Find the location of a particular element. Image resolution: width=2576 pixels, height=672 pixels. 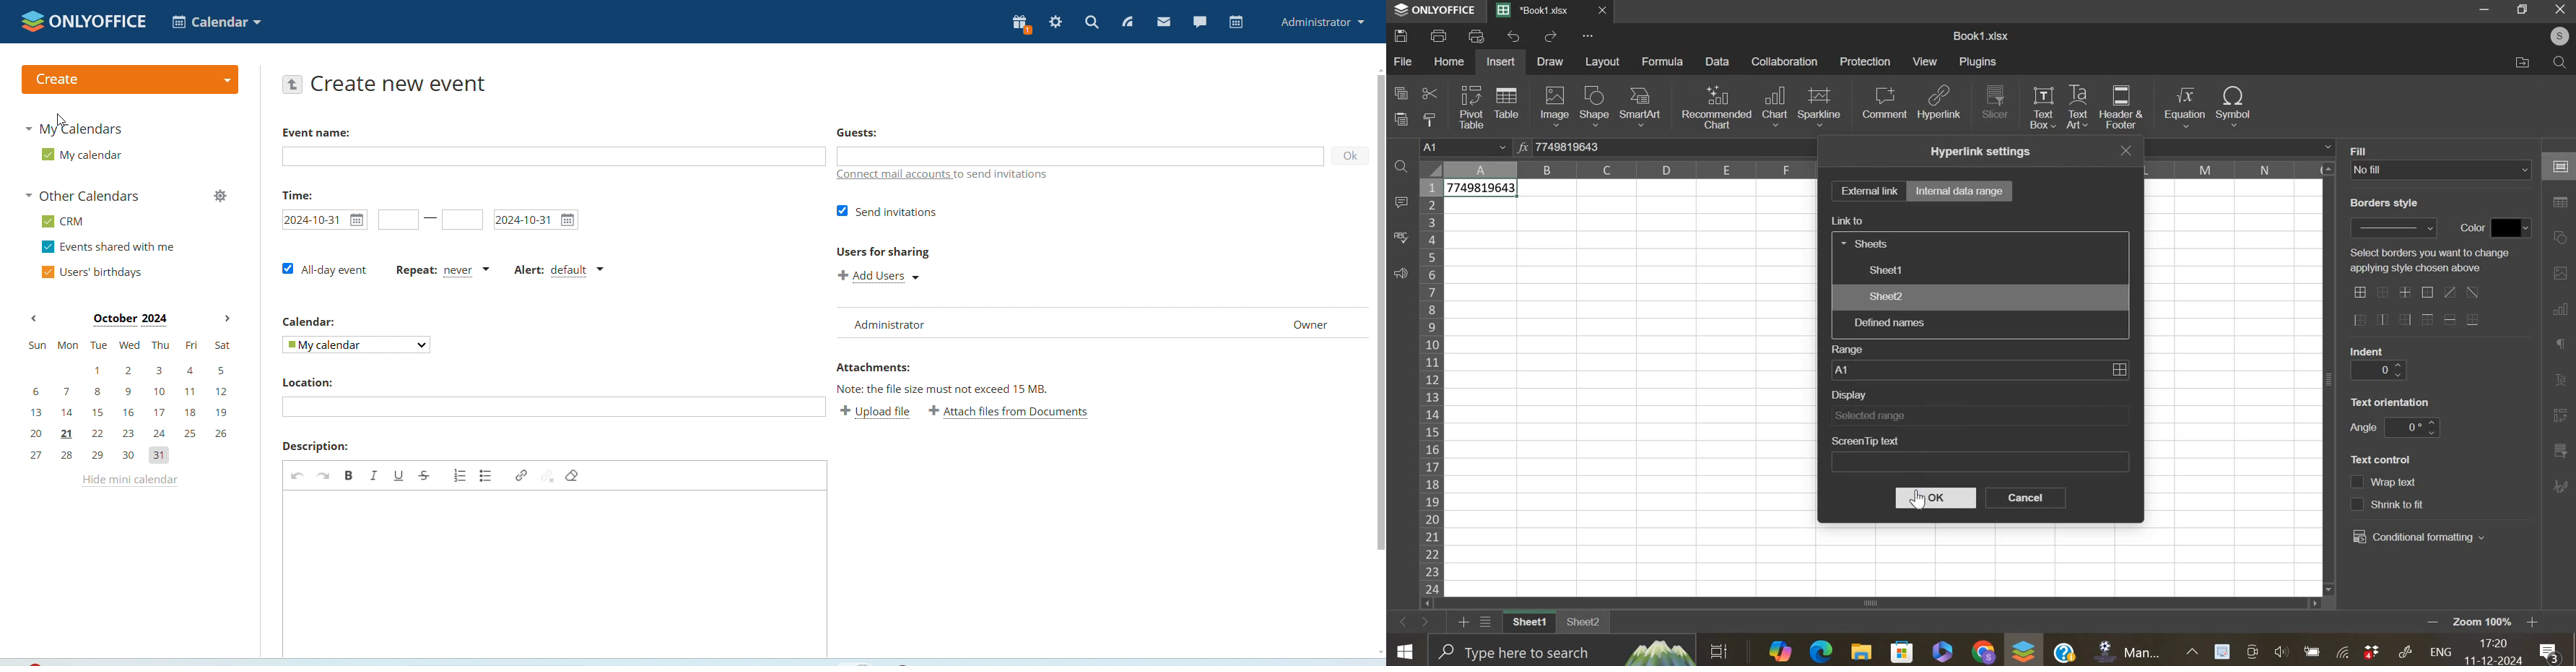

sheets is located at coordinates (1867, 243).